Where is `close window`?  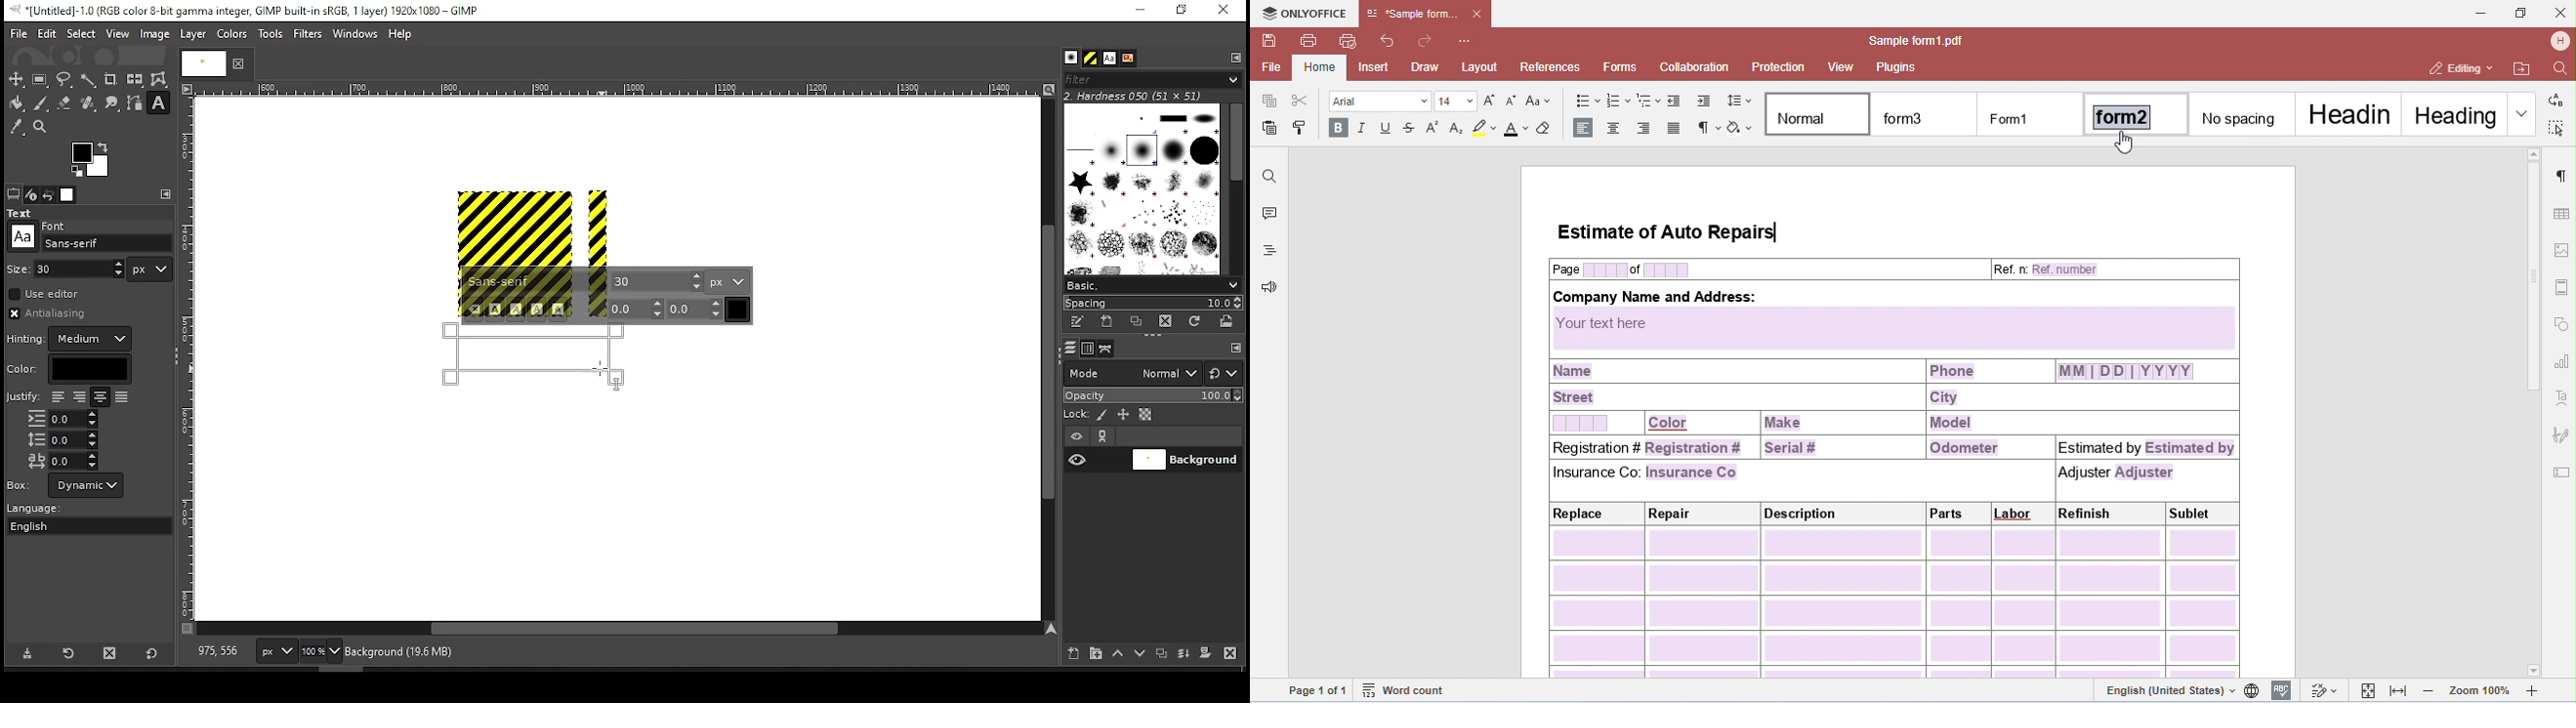 close window is located at coordinates (1223, 11).